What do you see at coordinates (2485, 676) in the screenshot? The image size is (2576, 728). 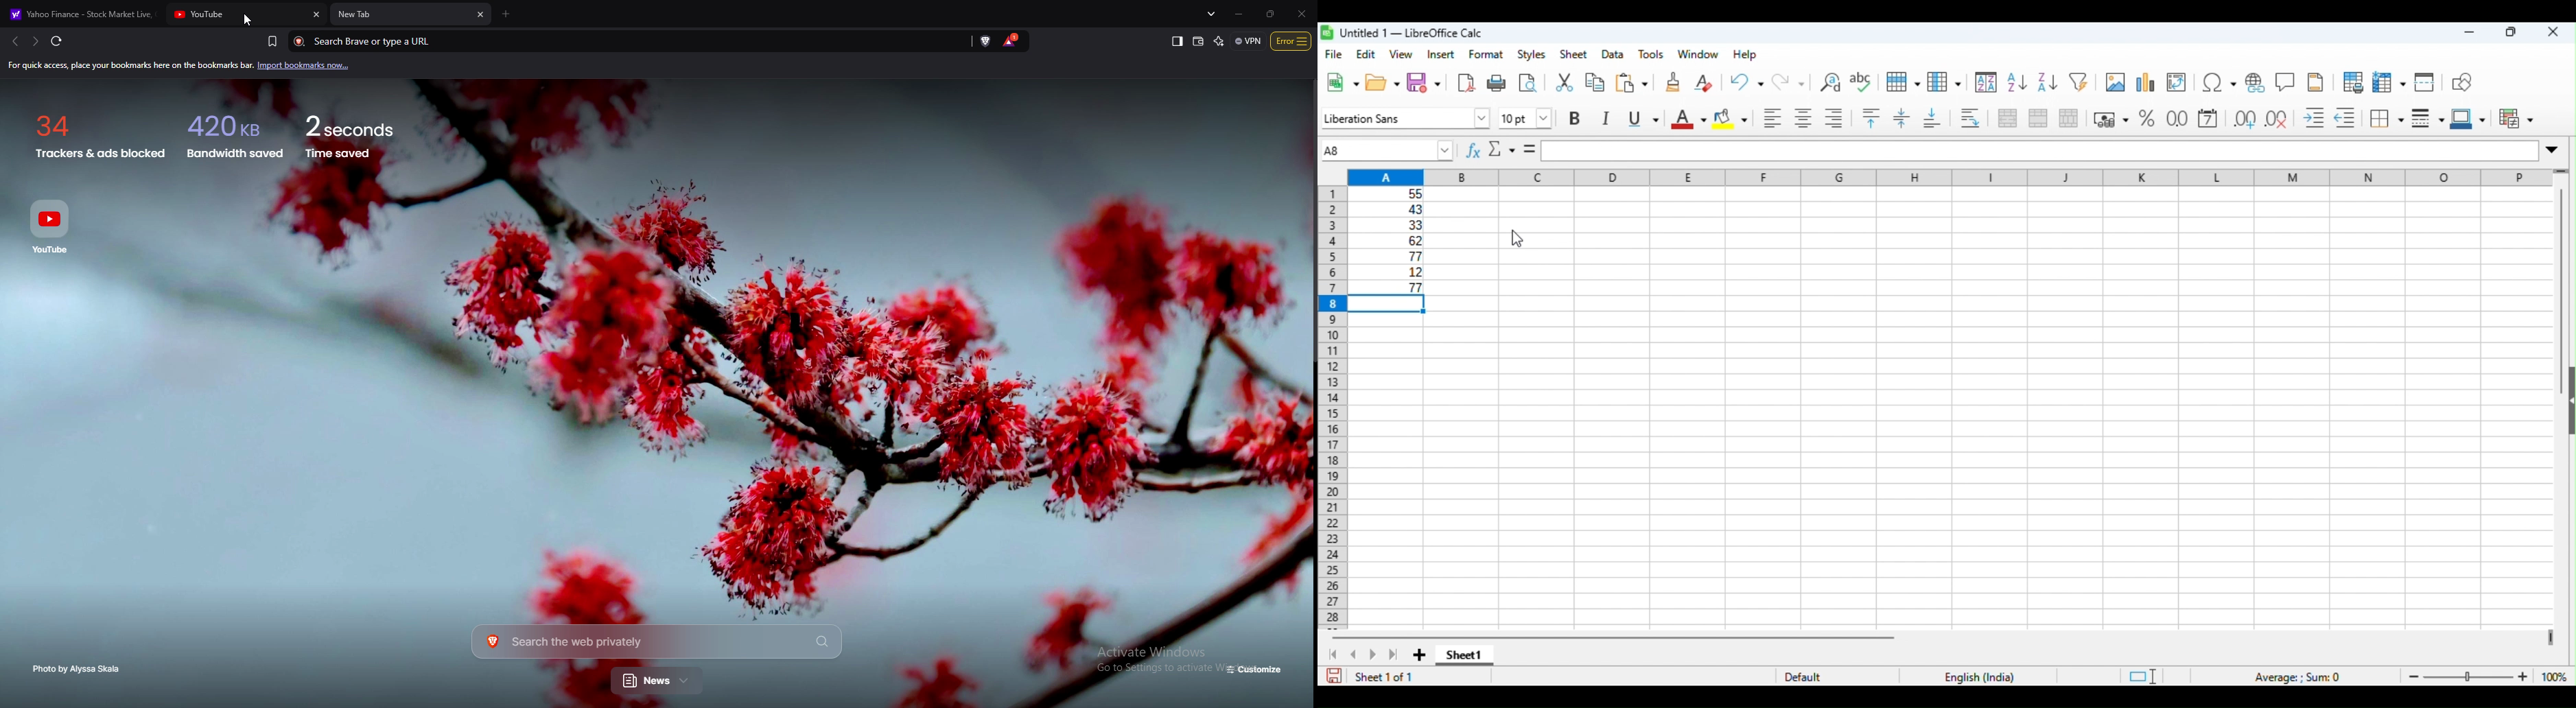 I see `zoom` at bounding box center [2485, 676].